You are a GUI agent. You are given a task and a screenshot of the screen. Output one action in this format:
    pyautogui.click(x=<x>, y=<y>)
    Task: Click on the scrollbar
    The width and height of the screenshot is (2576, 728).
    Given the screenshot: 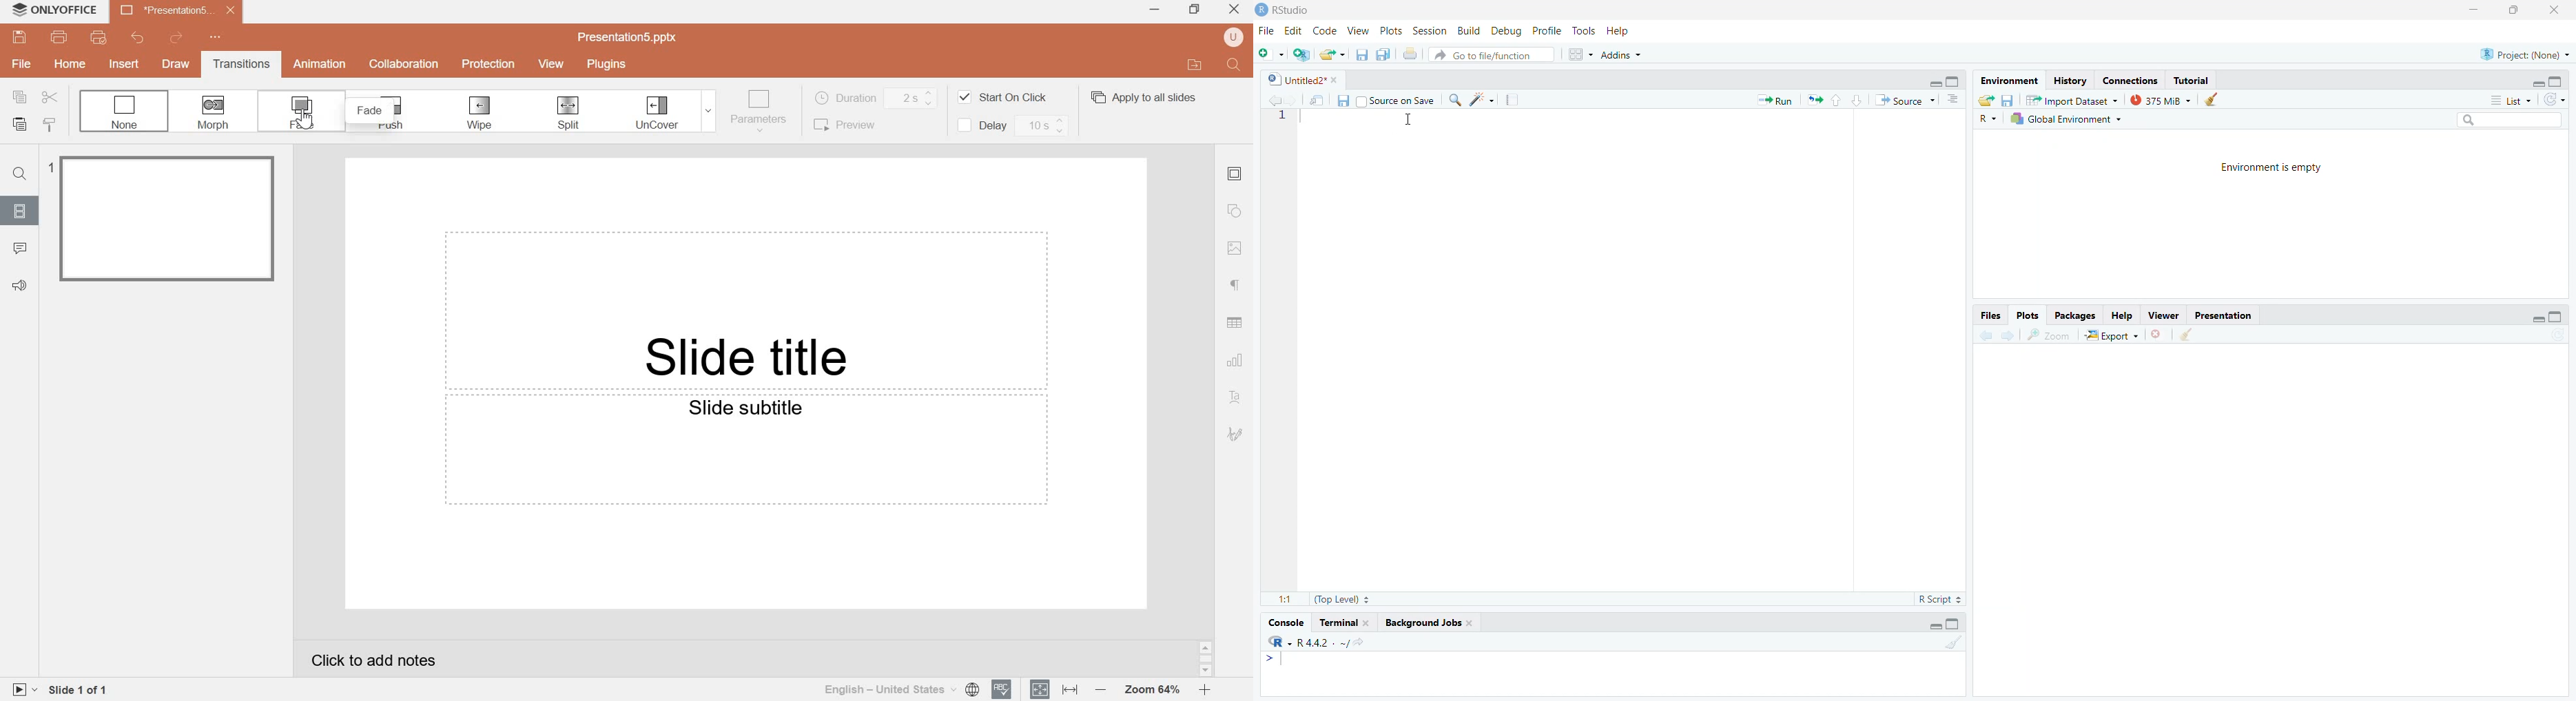 What is the action you would take?
    pyautogui.click(x=1207, y=659)
    